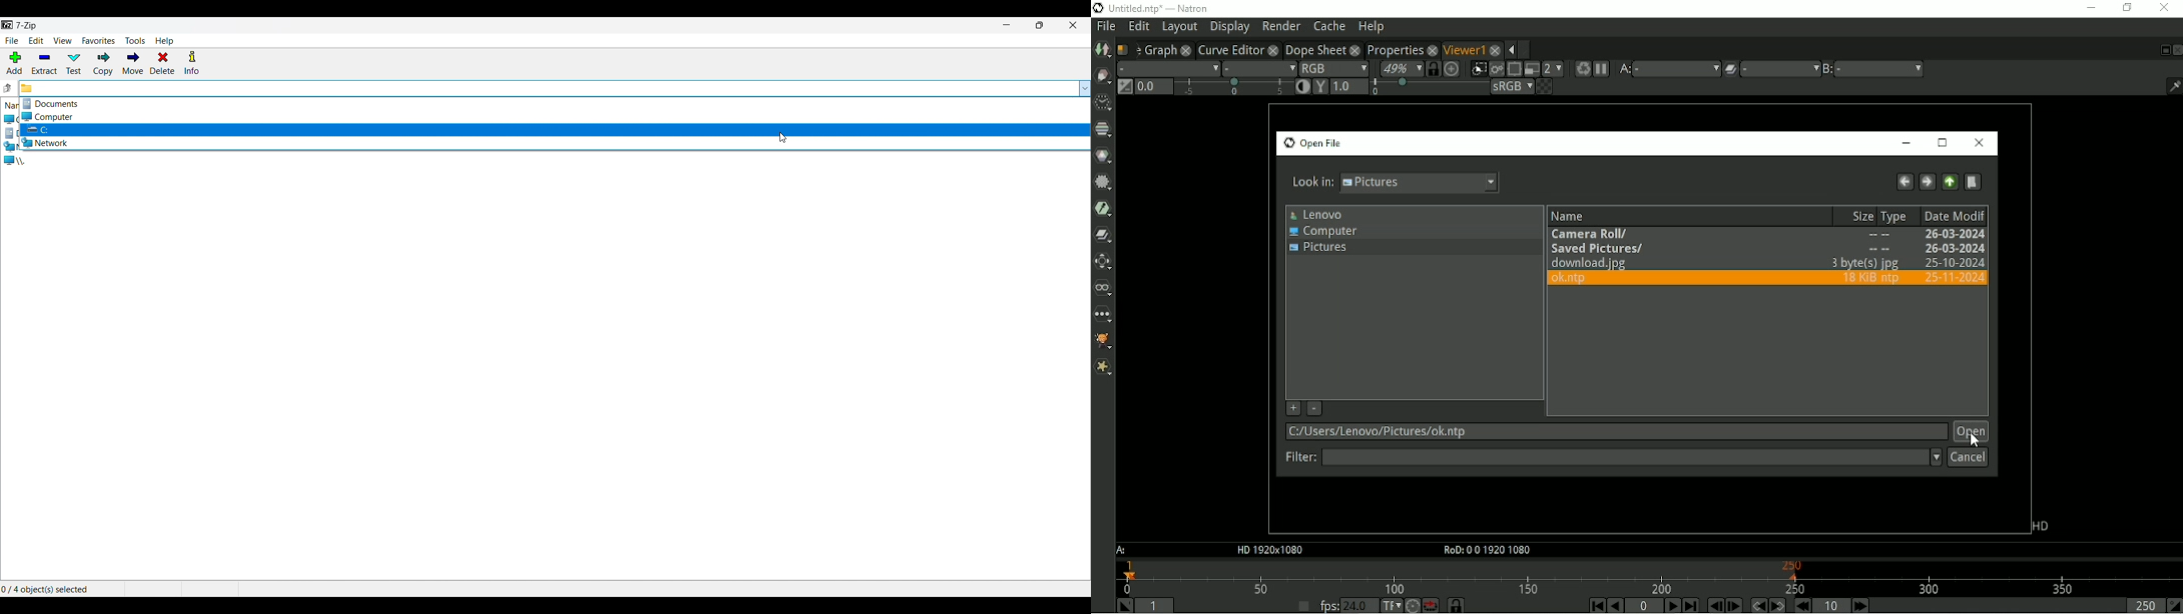 The height and width of the screenshot is (616, 2184). What do you see at coordinates (1103, 76) in the screenshot?
I see `Draw` at bounding box center [1103, 76].